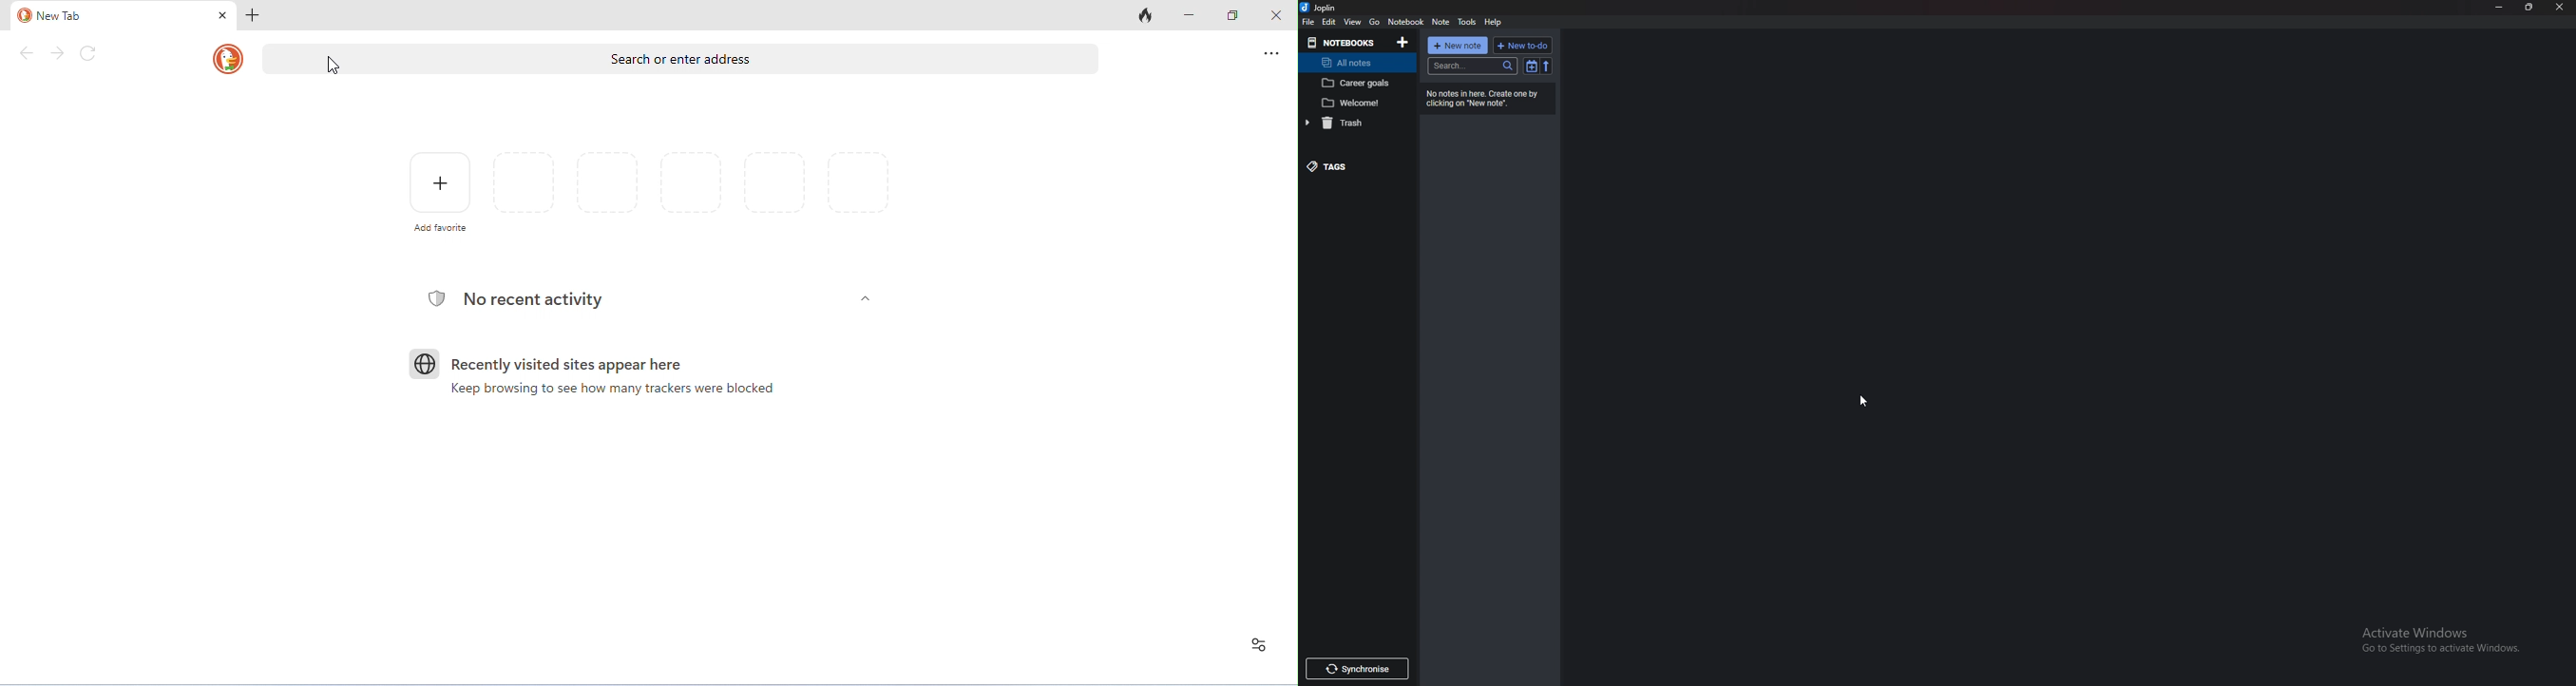  Describe the element at coordinates (2500, 7) in the screenshot. I see `minimize` at that location.